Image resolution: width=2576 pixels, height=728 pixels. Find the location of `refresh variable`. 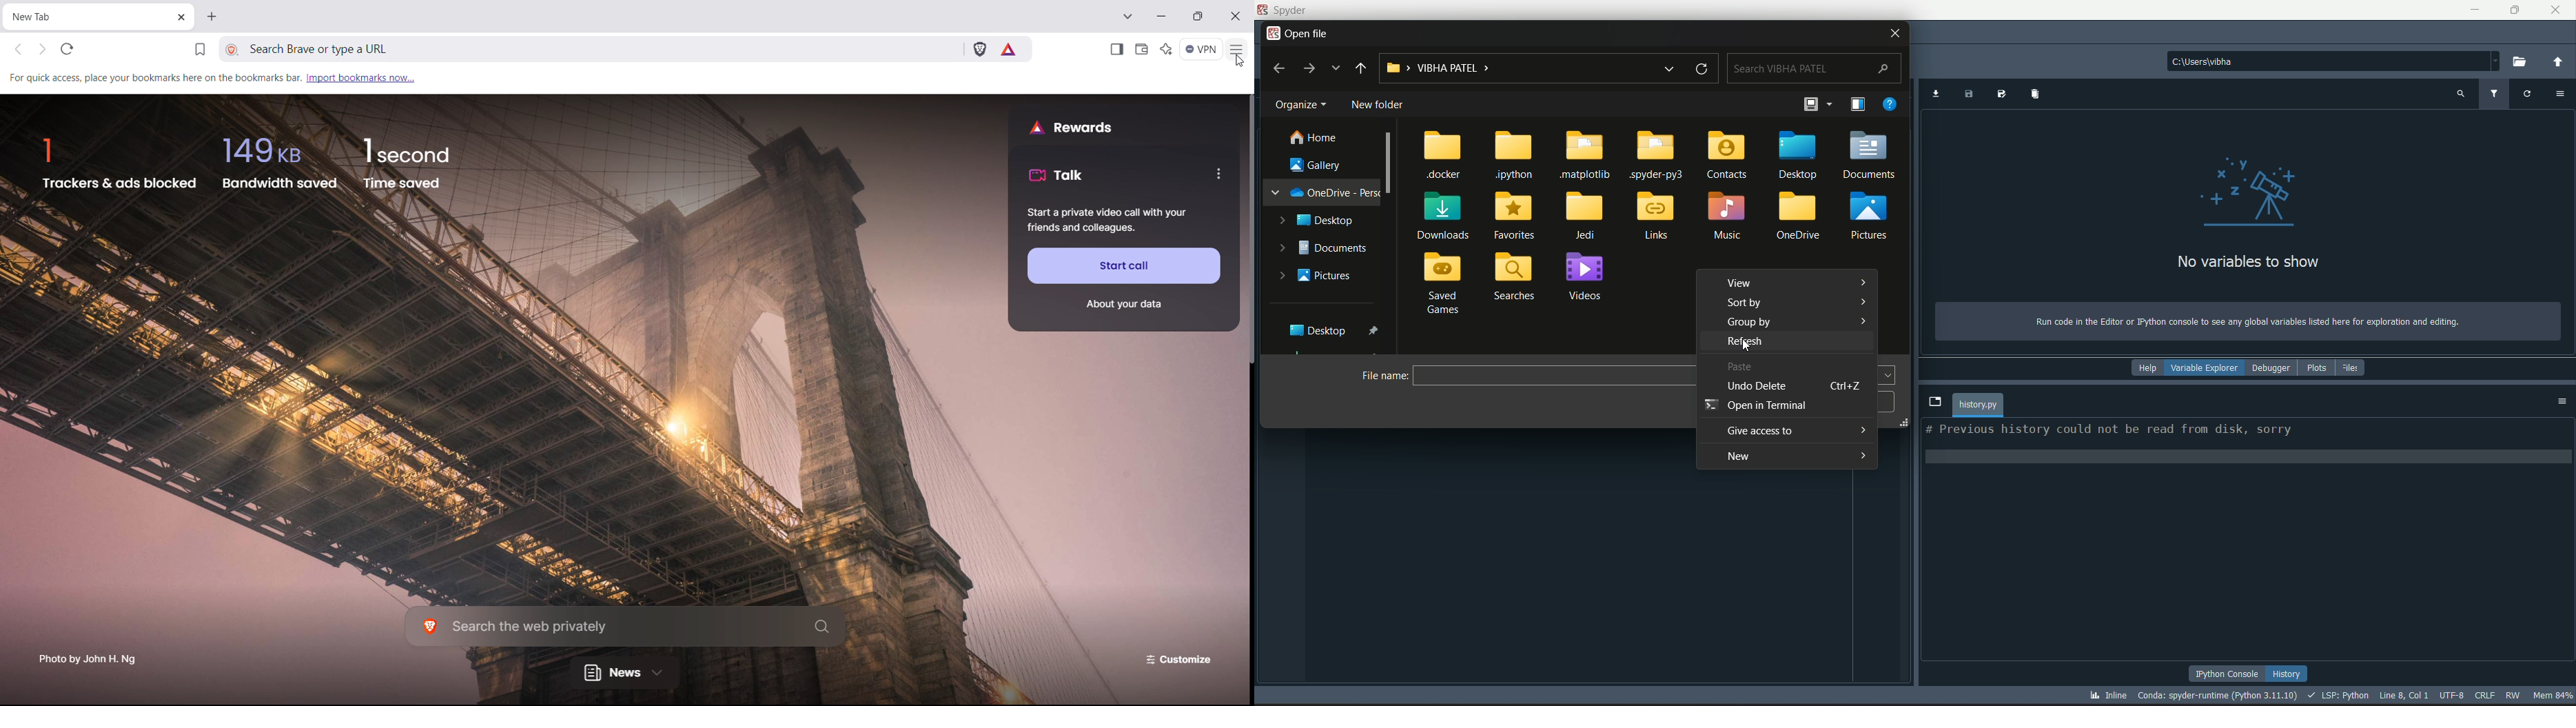

refresh variable is located at coordinates (2527, 95).